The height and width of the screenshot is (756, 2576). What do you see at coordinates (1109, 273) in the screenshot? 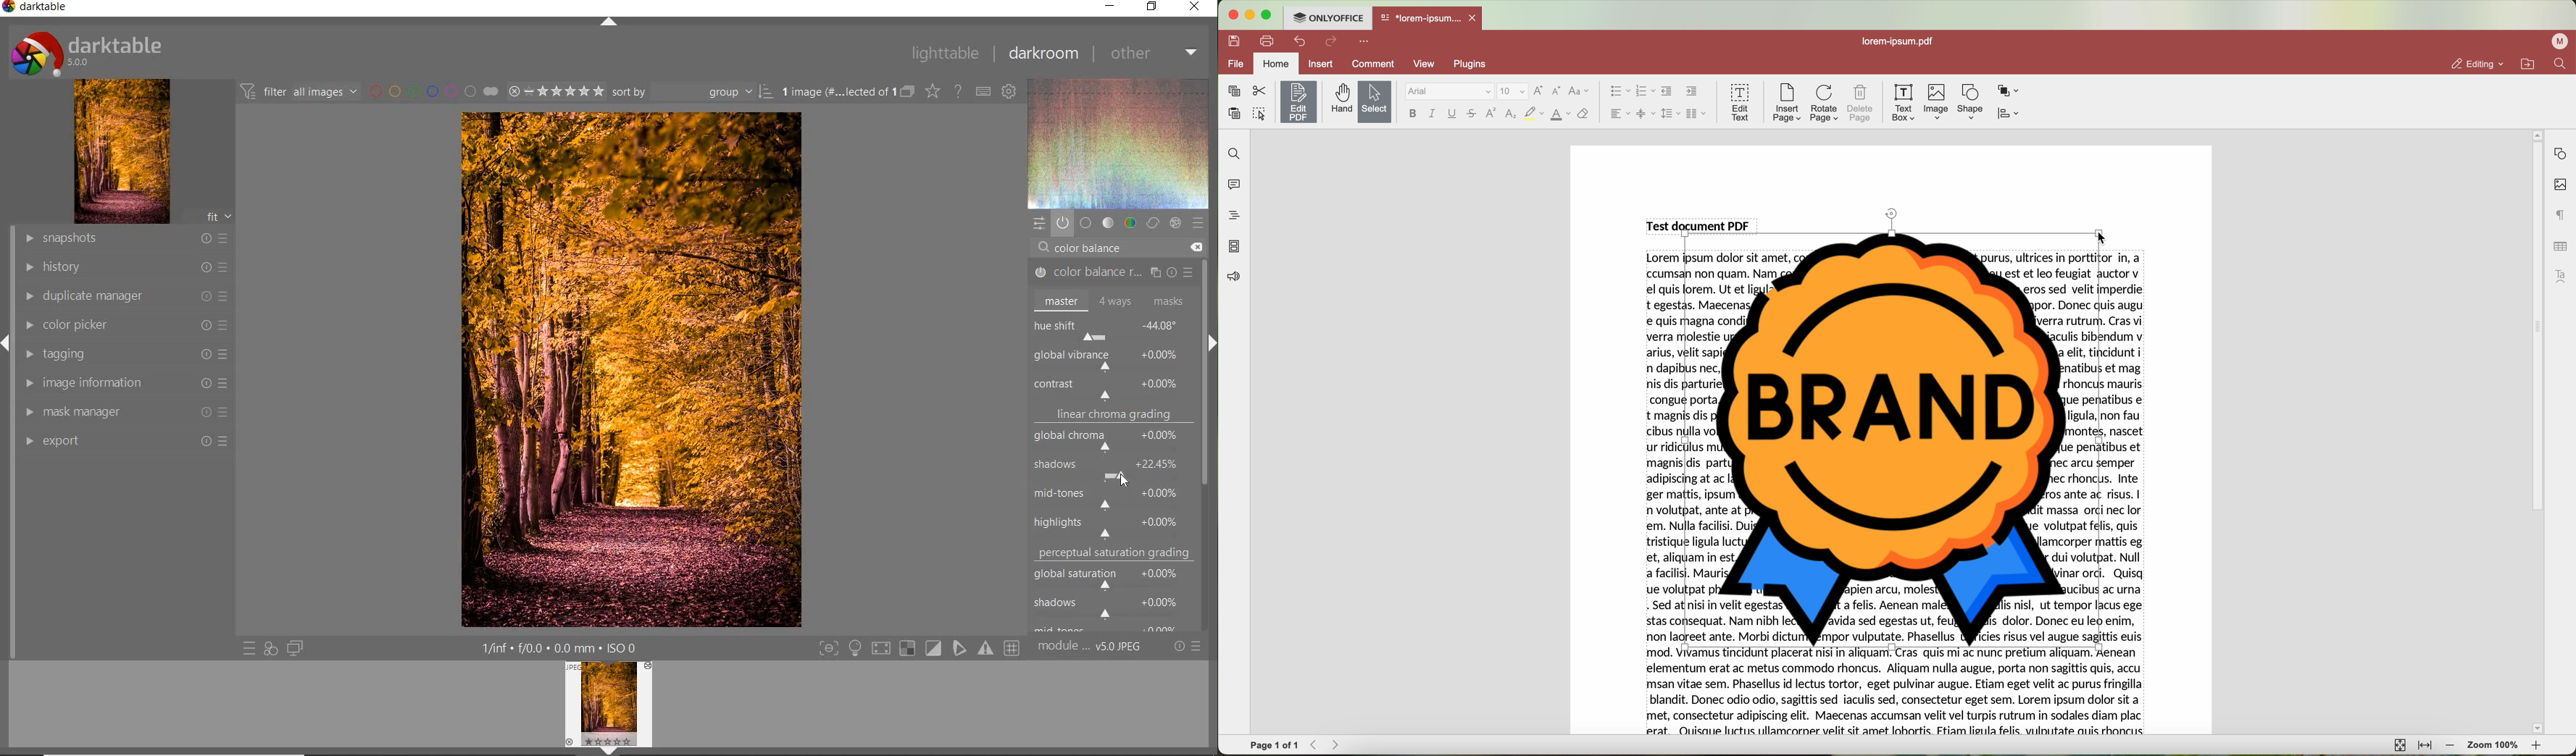
I see `COLOR BALANCE RGB` at bounding box center [1109, 273].